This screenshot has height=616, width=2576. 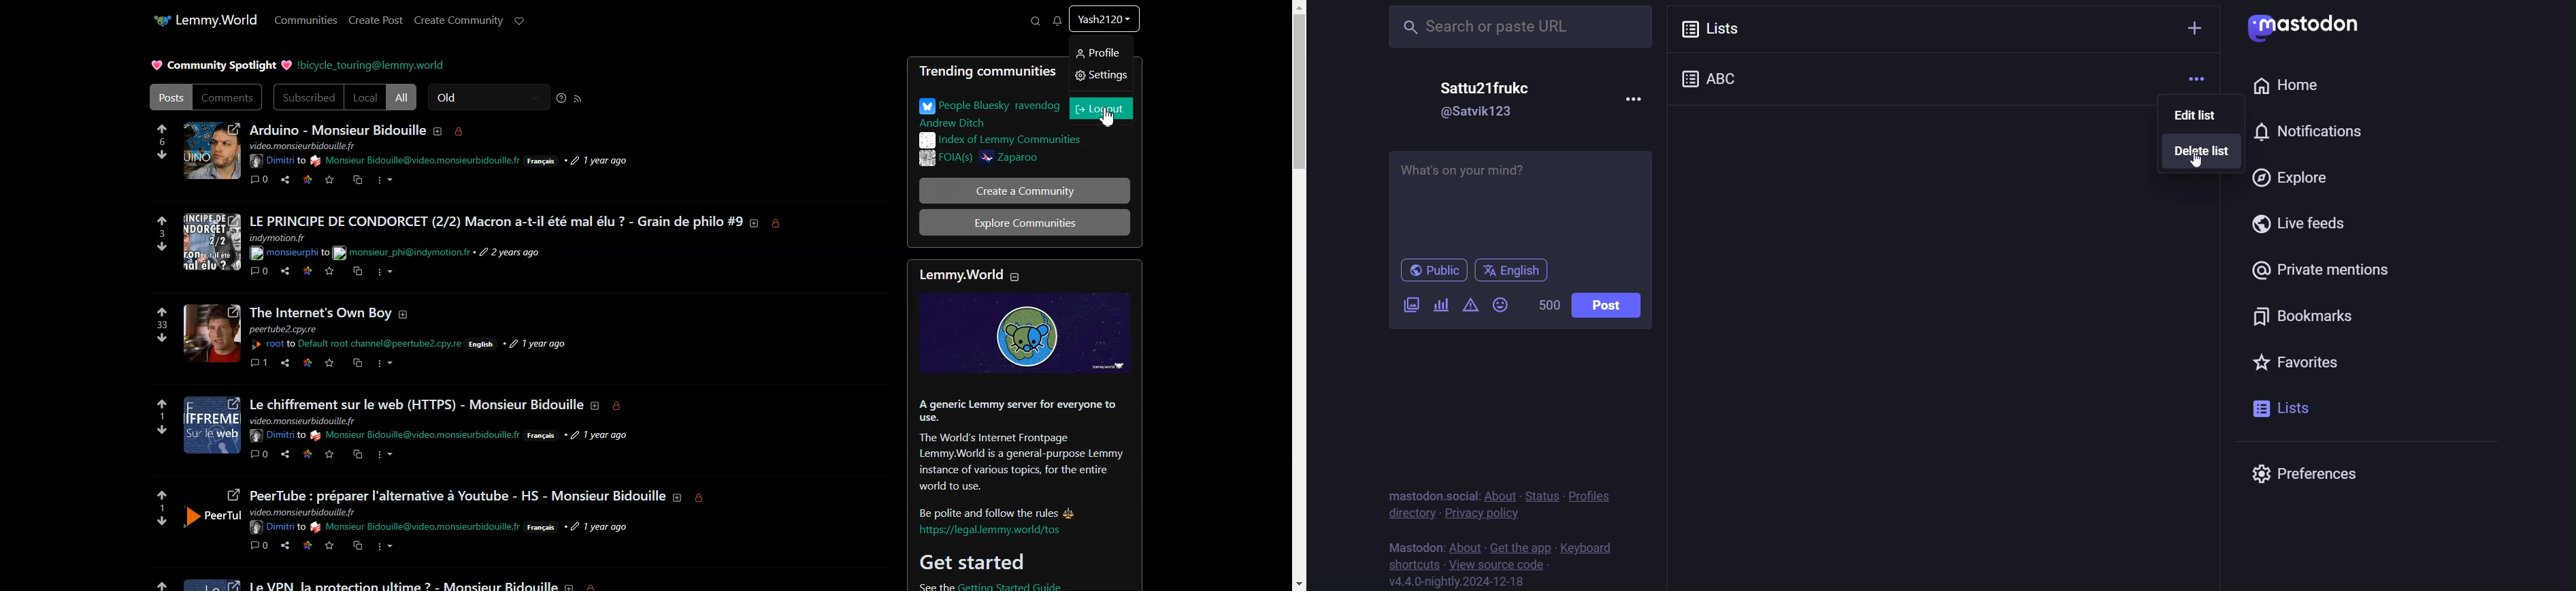 I want to click on Copy, so click(x=358, y=180).